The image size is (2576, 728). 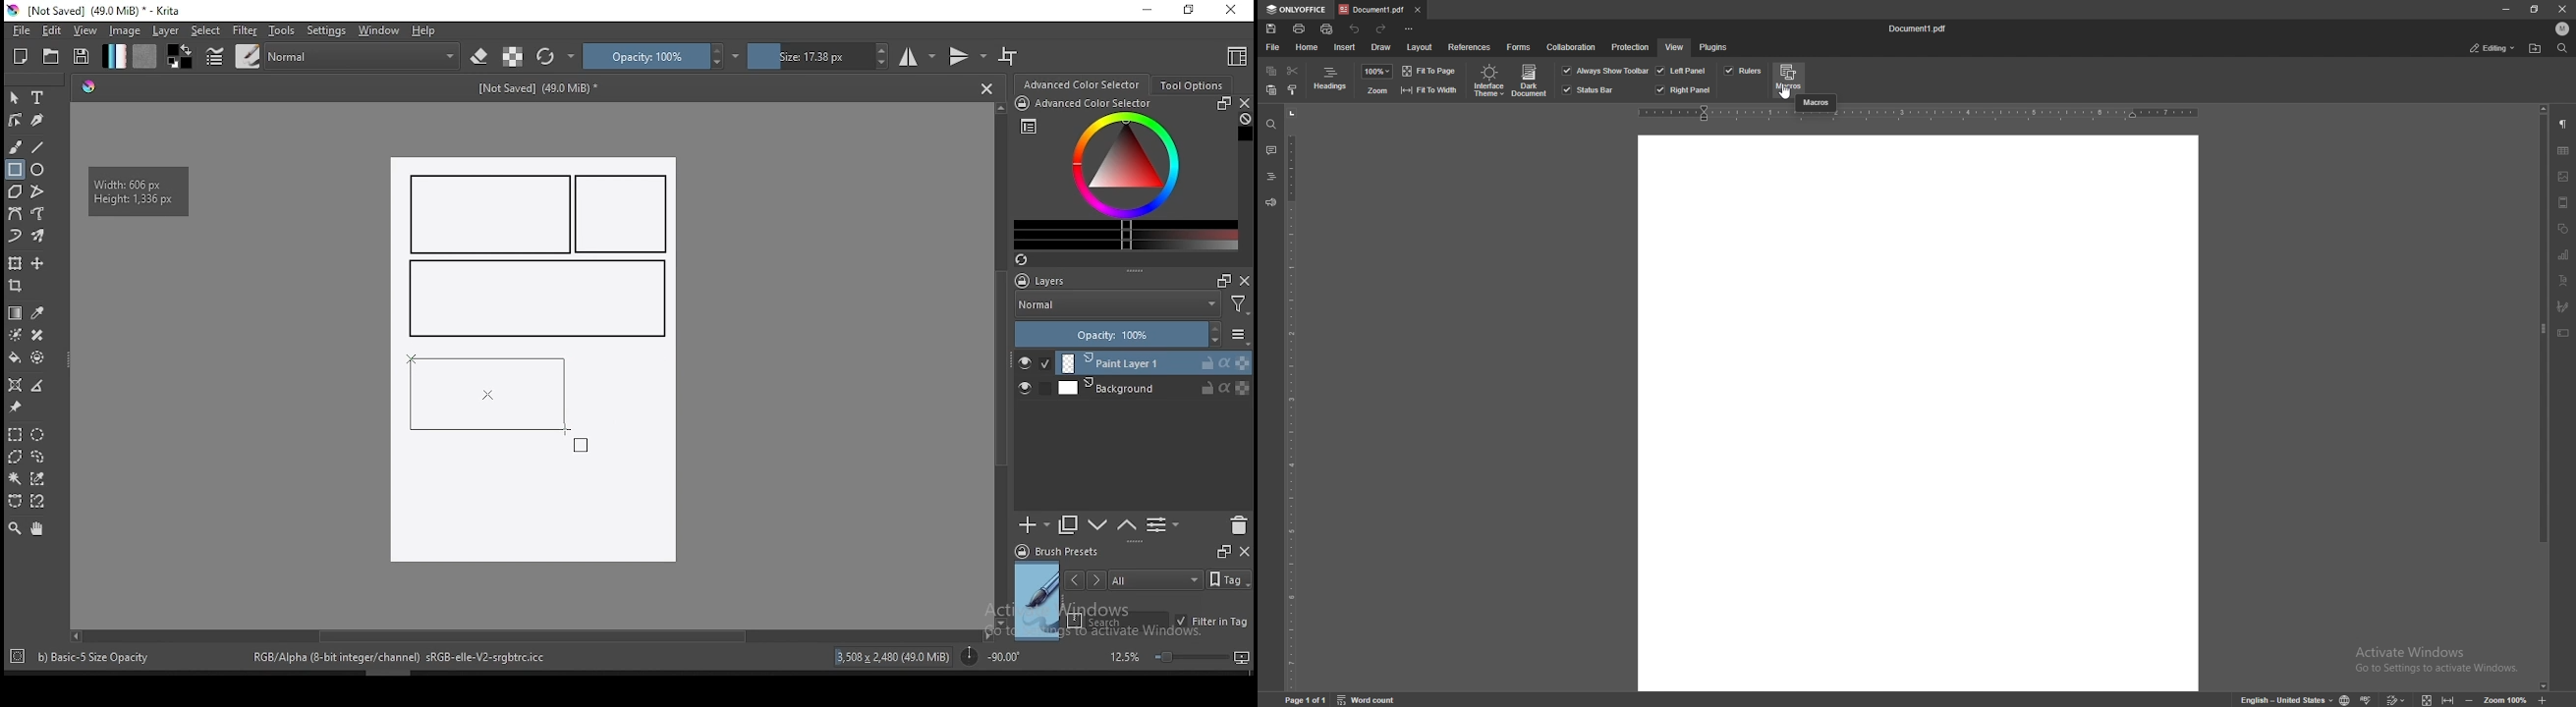 What do you see at coordinates (1179, 656) in the screenshot?
I see `zoom level` at bounding box center [1179, 656].